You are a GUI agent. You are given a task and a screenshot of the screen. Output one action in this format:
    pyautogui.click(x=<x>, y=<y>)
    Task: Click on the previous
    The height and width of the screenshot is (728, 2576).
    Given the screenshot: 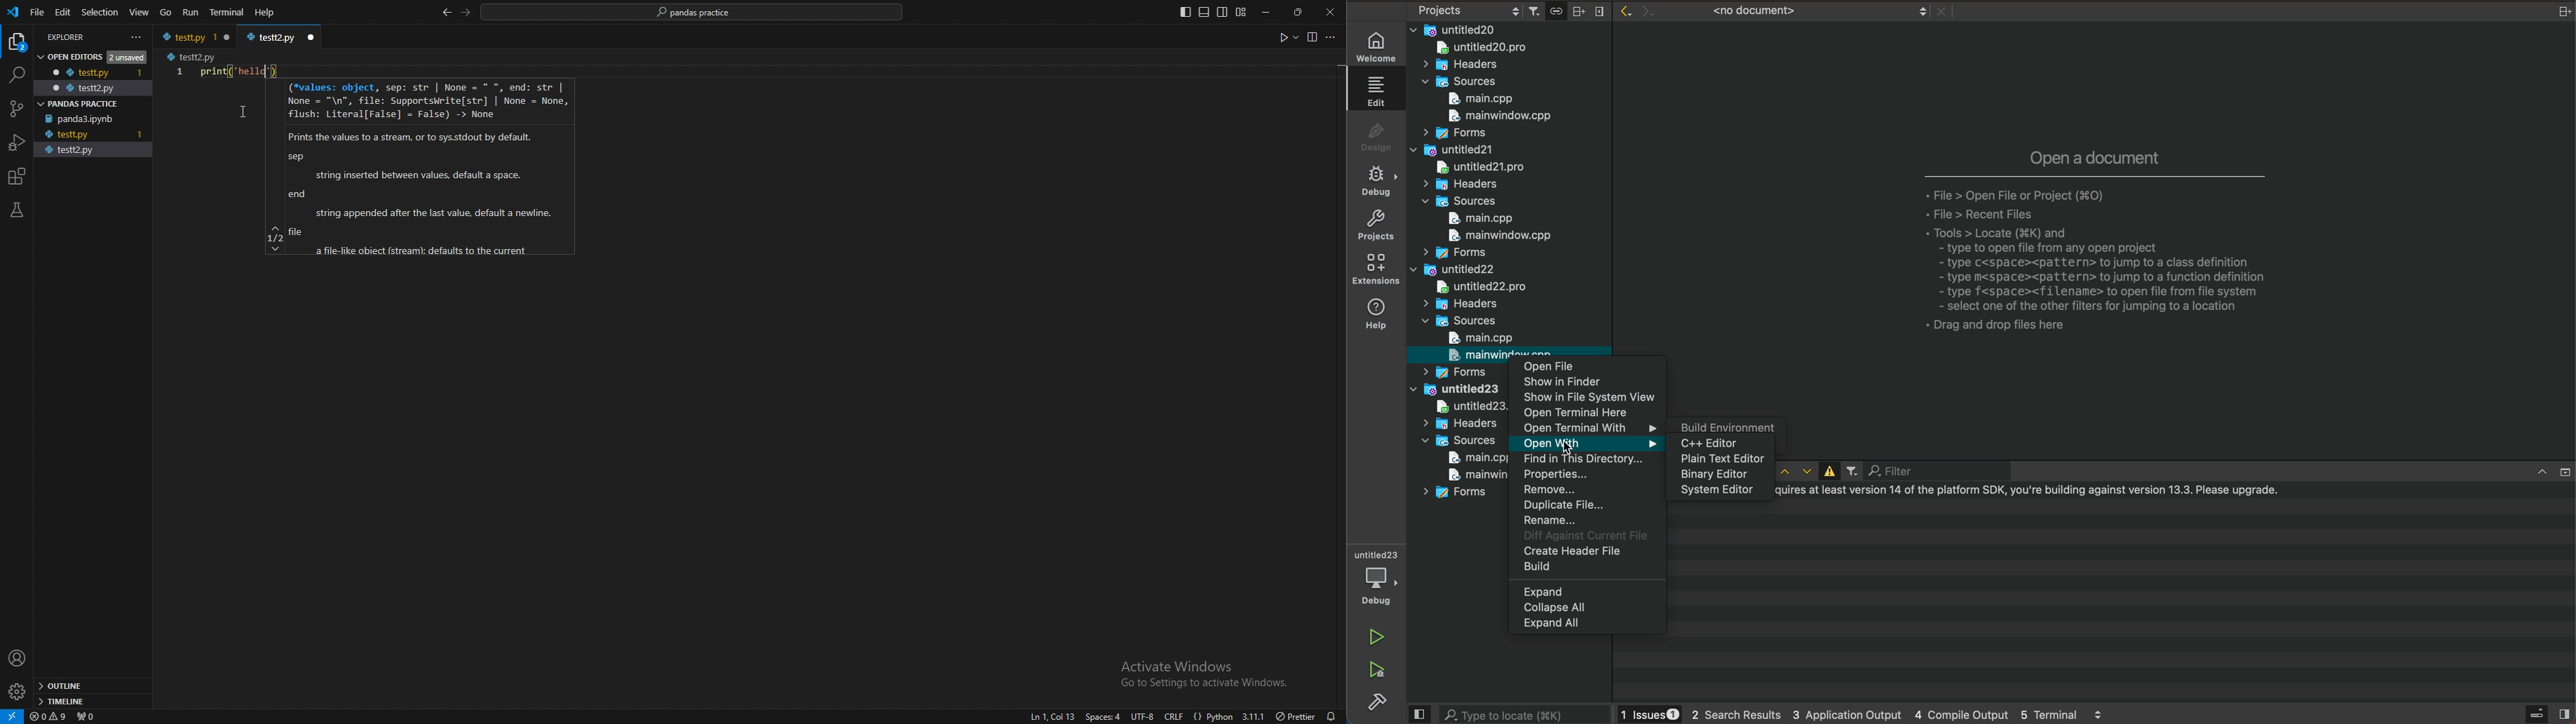 What is the action you would take?
    pyautogui.click(x=1623, y=11)
    